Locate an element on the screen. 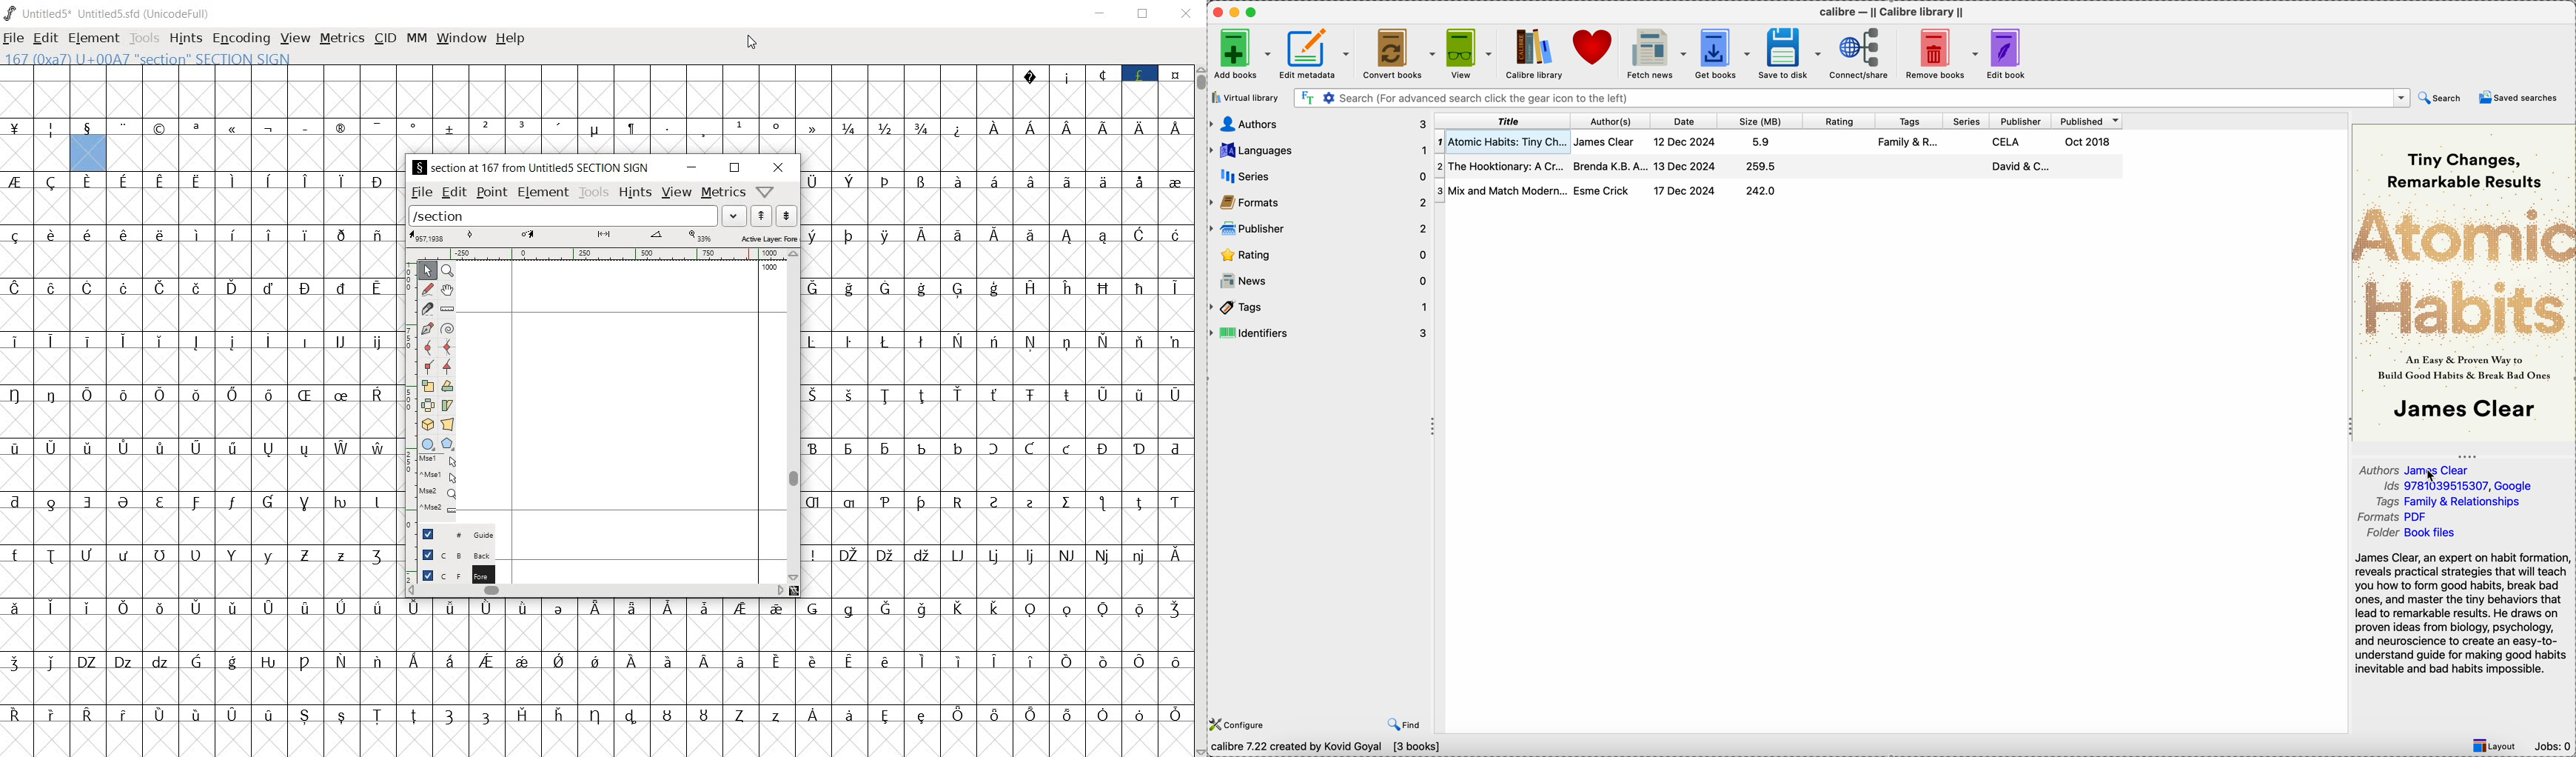  SCROLLBAR is located at coordinates (1199, 411).